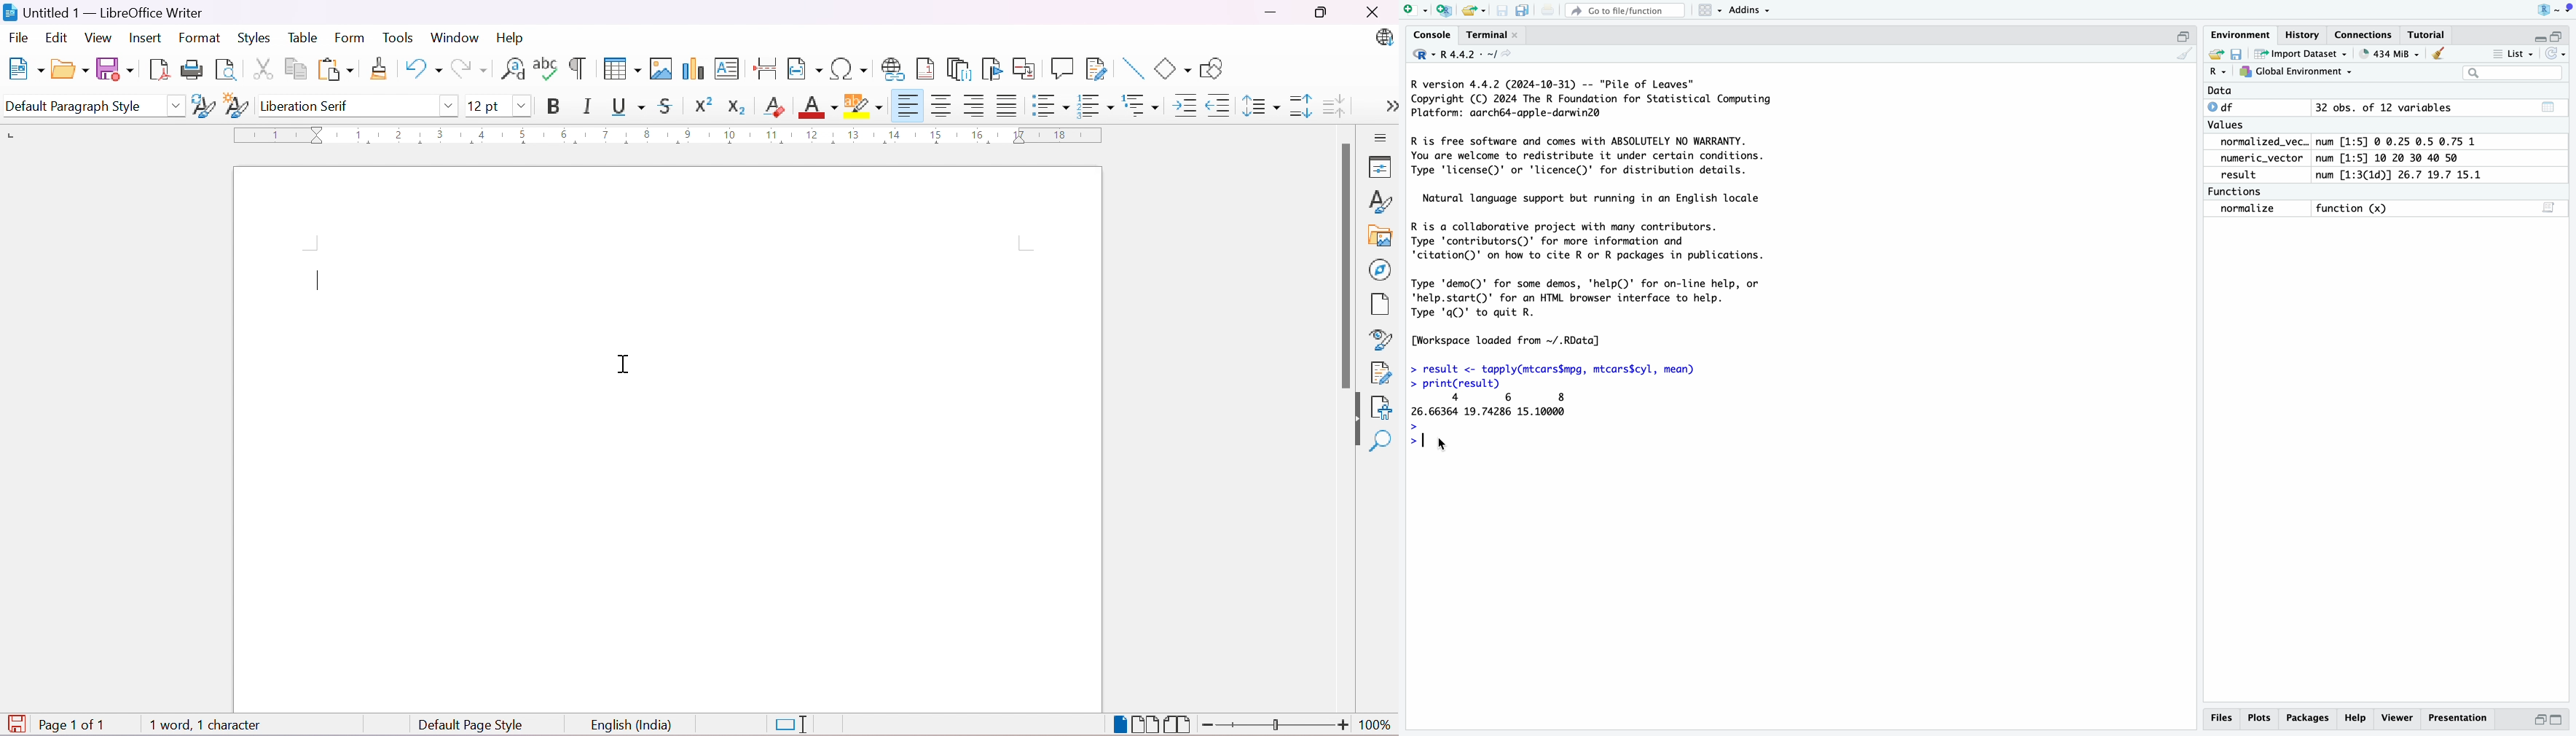  I want to click on Go to file/function, so click(1626, 10).